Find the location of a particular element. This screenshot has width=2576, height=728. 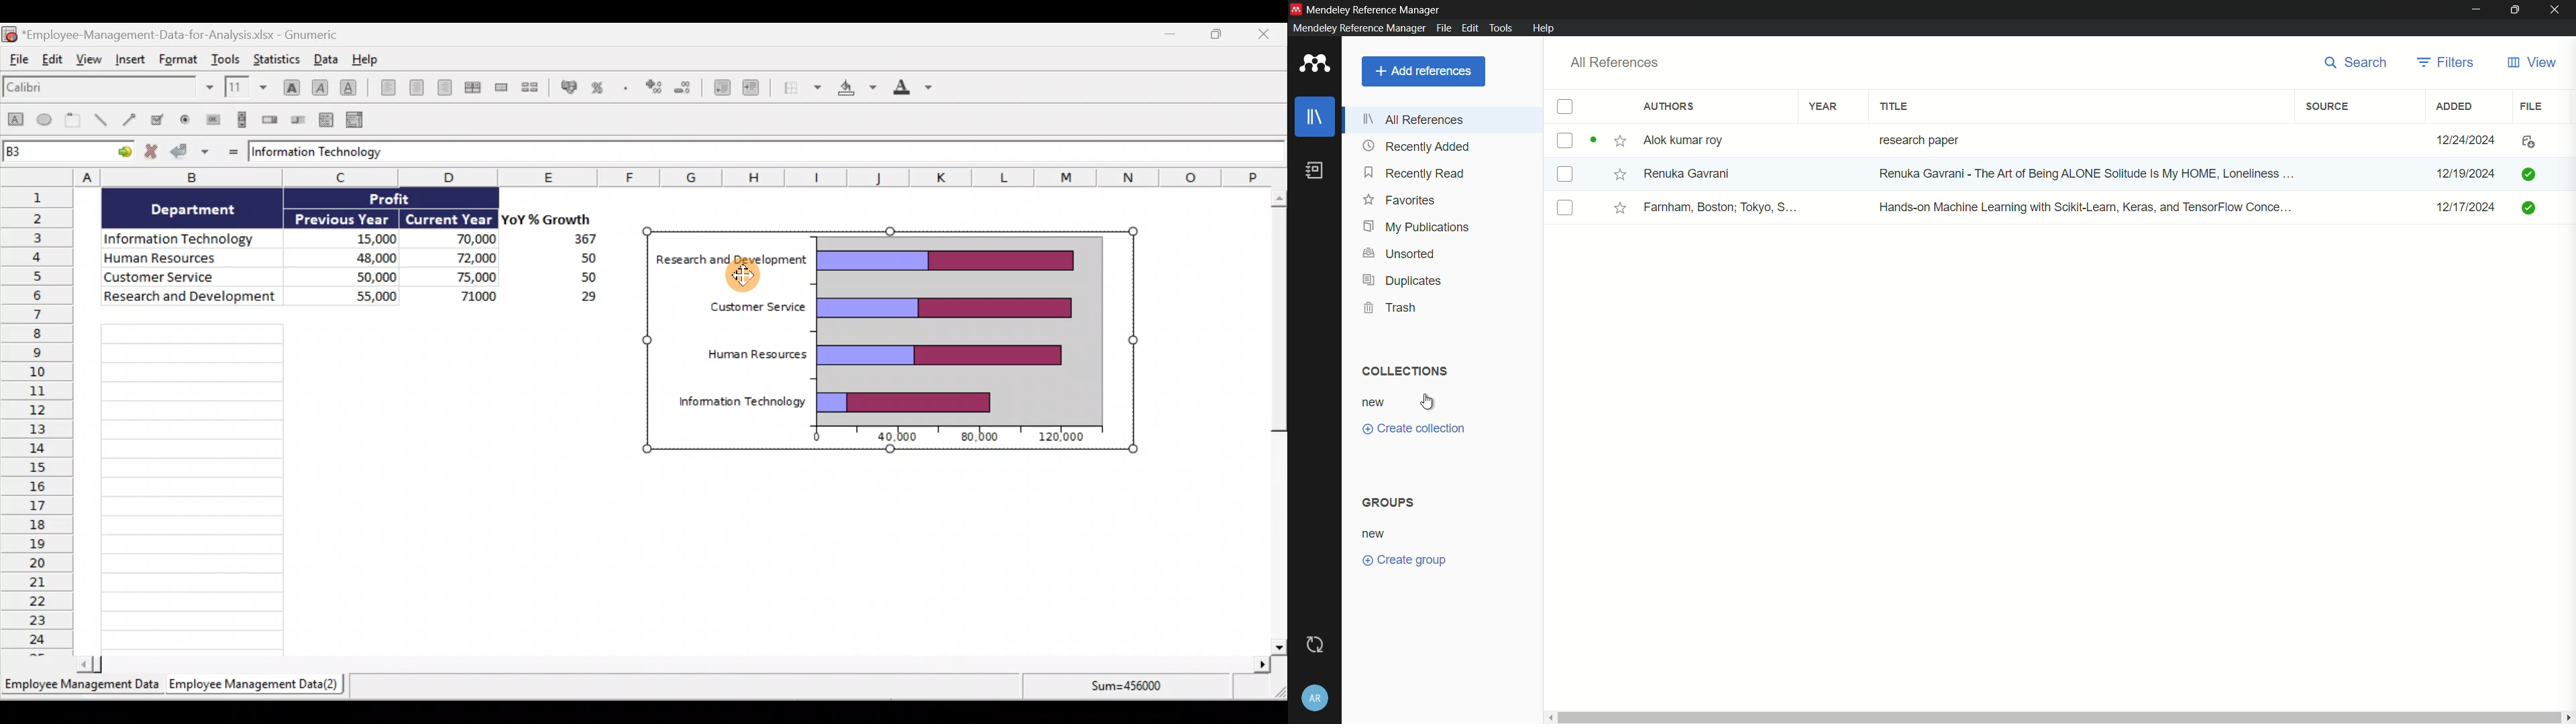

create group is located at coordinates (1405, 560).